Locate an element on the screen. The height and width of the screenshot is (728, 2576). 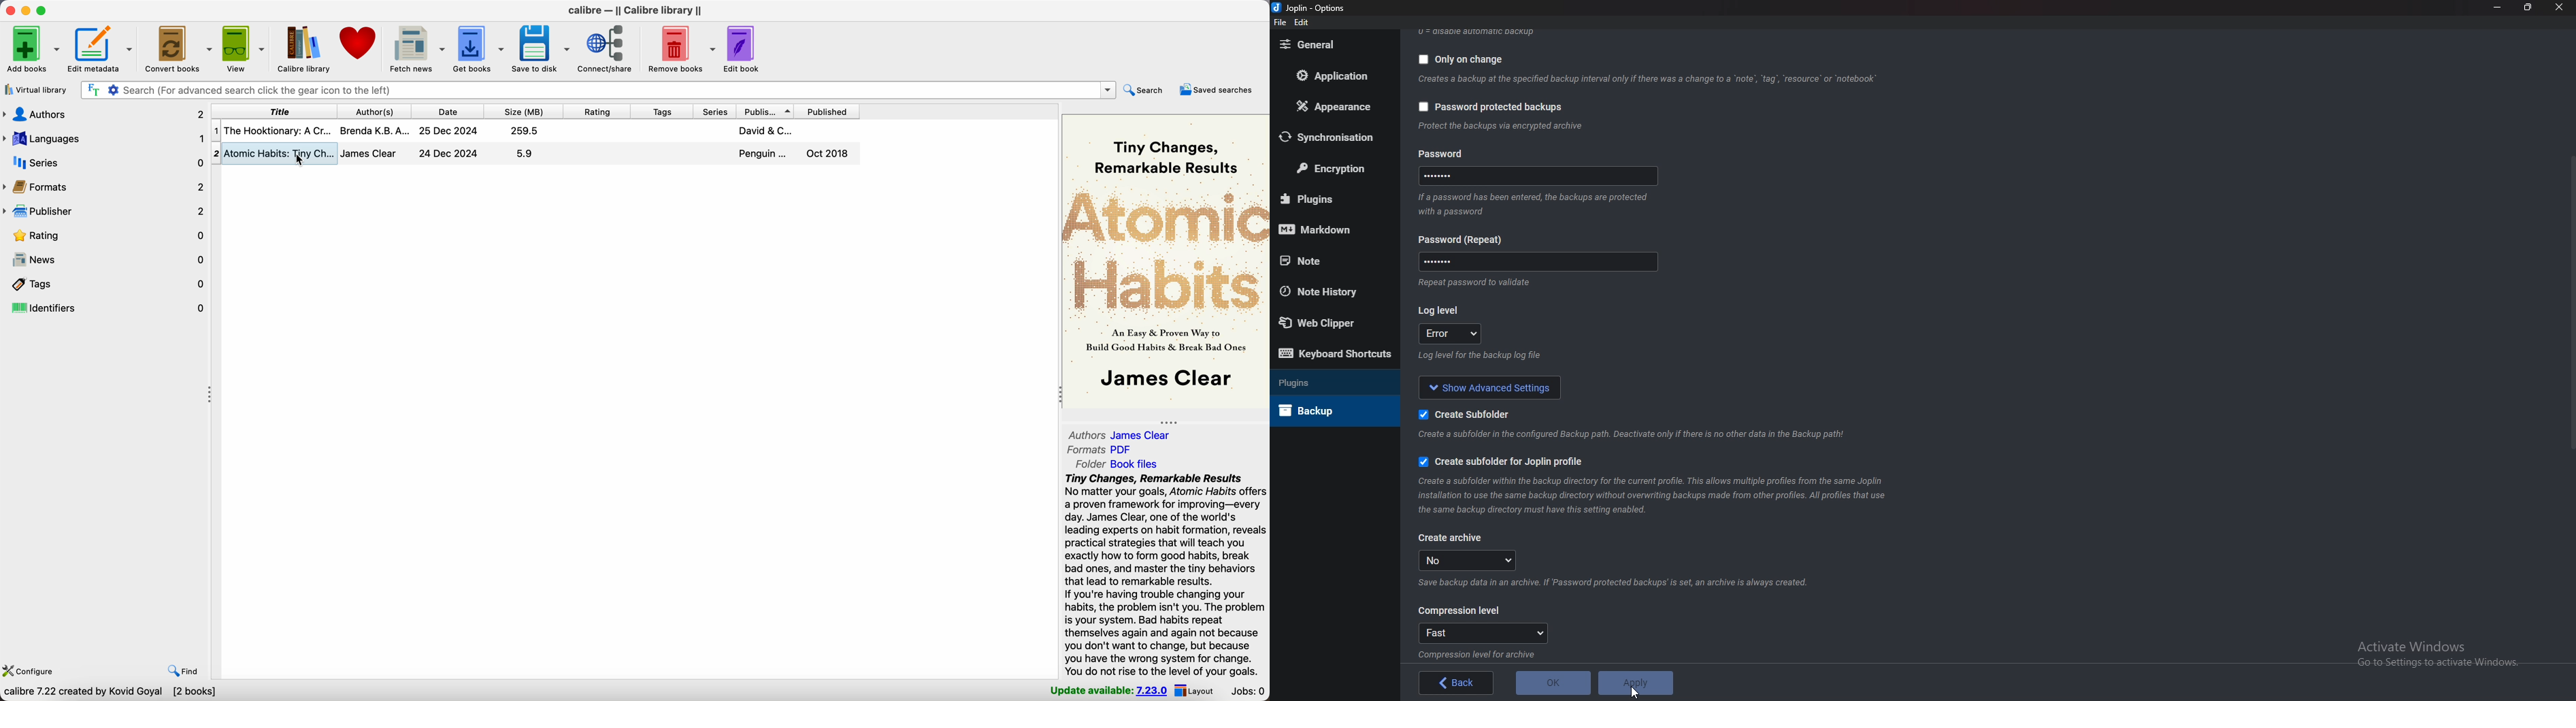
Brenda K.B.A. is located at coordinates (375, 130).